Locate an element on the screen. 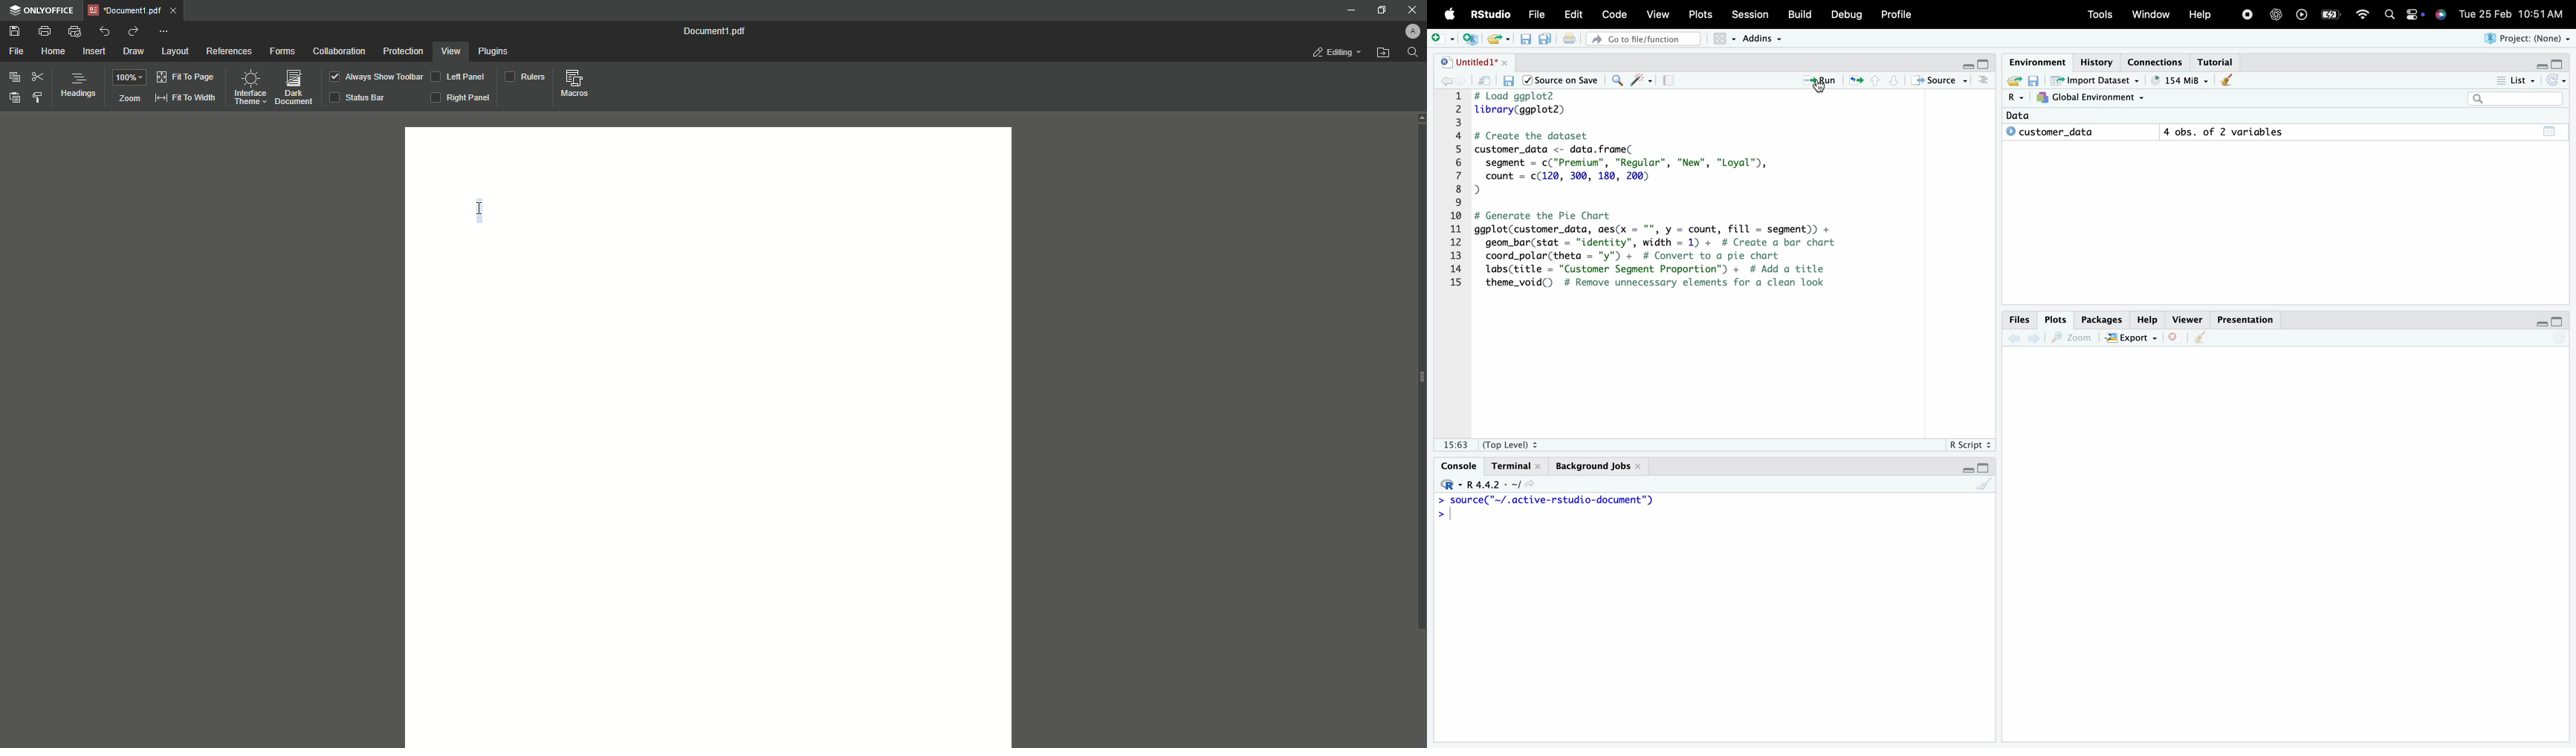 Image resolution: width=2576 pixels, height=756 pixels. import dataset ~ . is located at coordinates (2099, 79).